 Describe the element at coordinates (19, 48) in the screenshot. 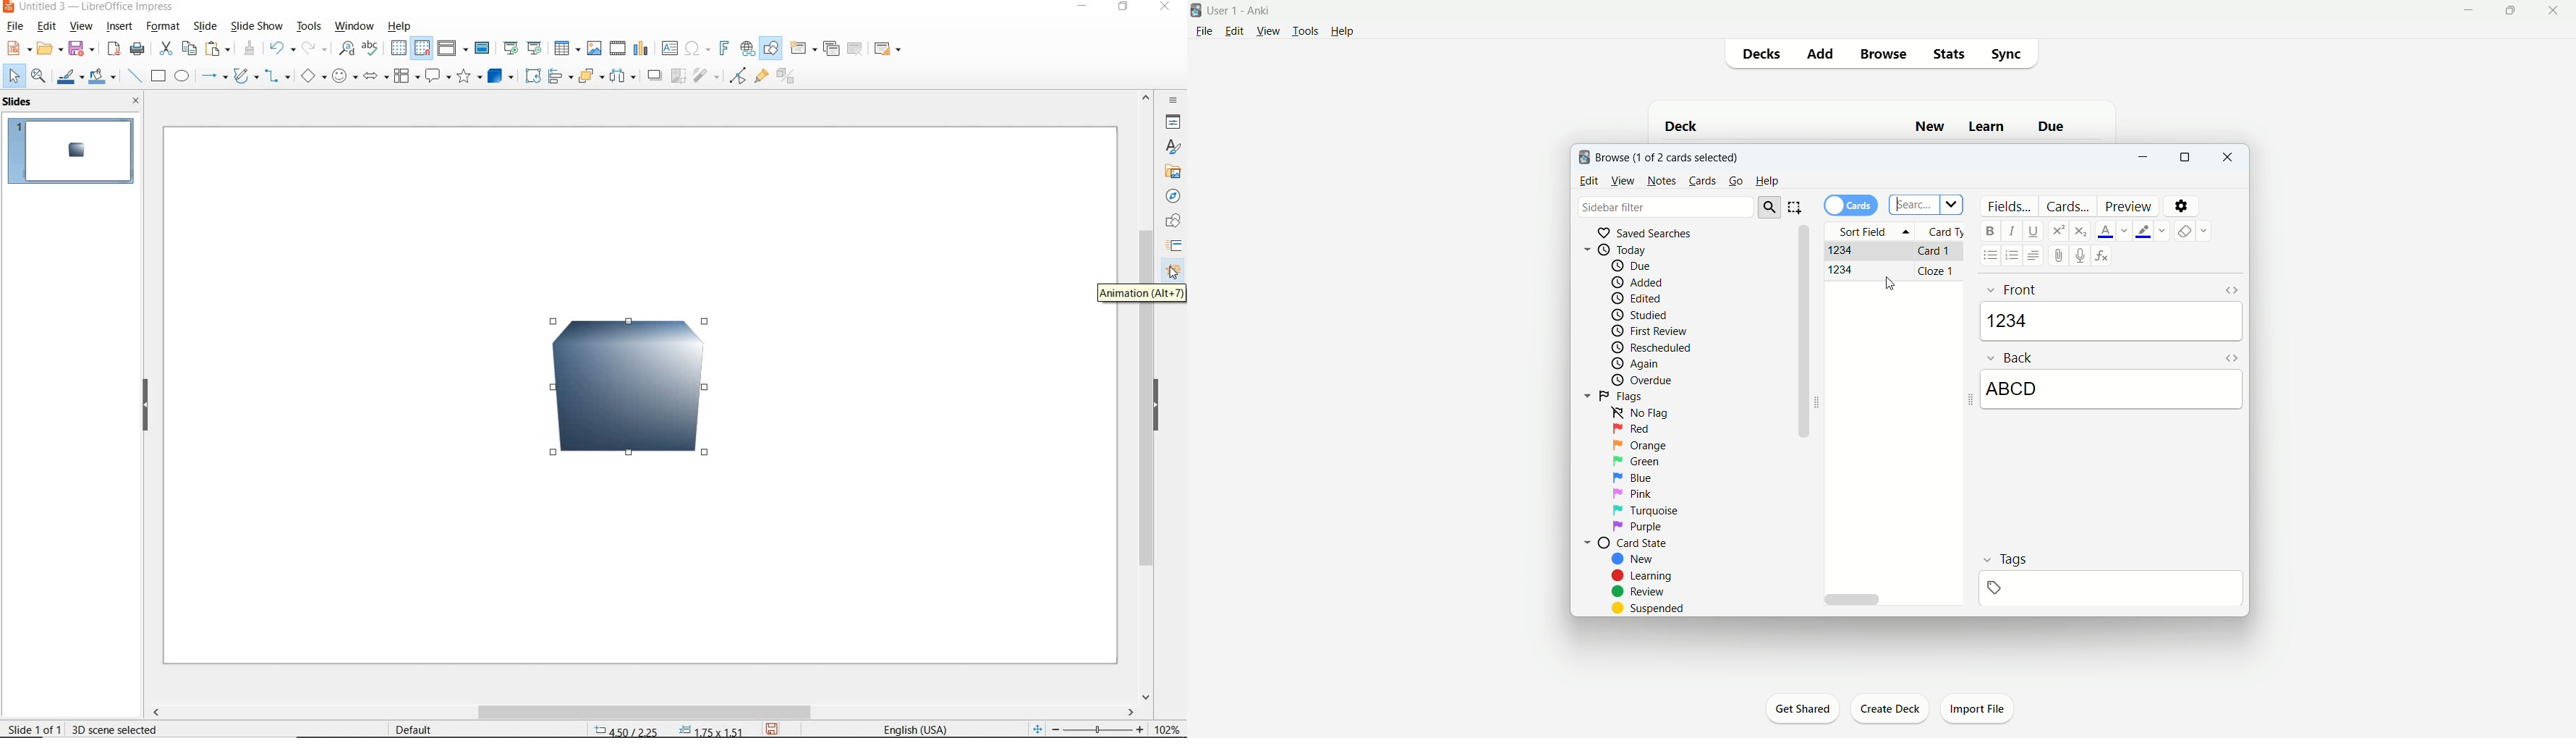

I see `new` at that location.